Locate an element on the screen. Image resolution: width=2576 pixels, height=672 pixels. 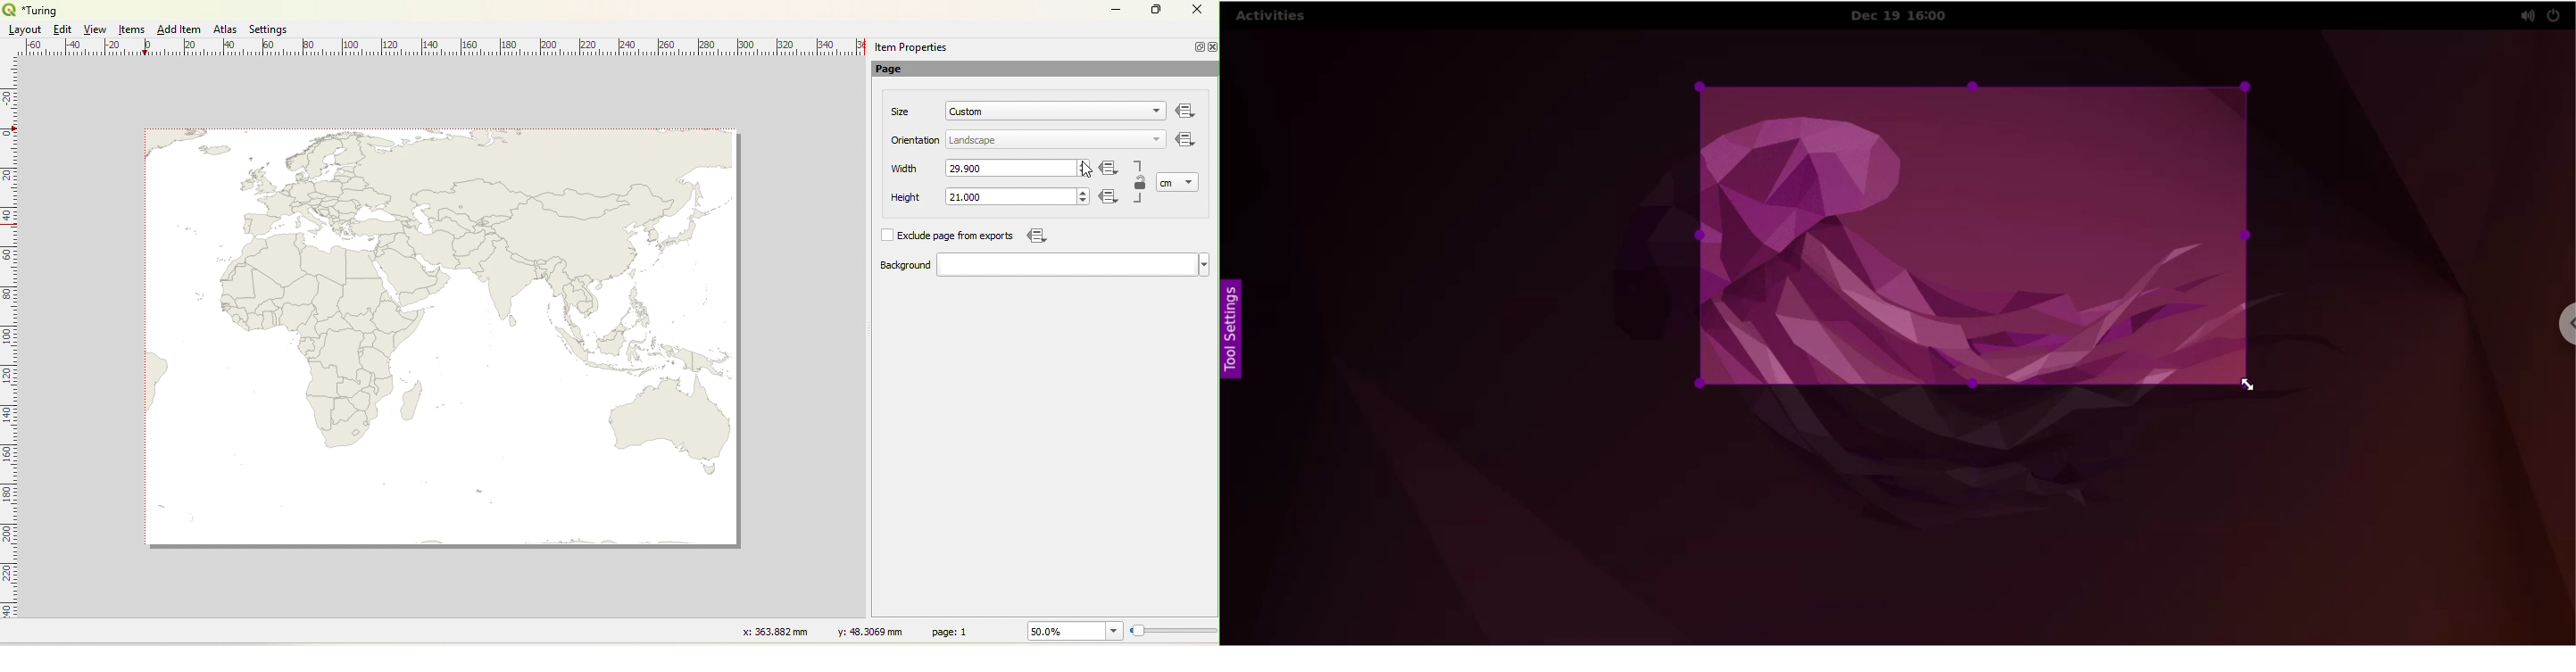
Landscape is located at coordinates (973, 141).